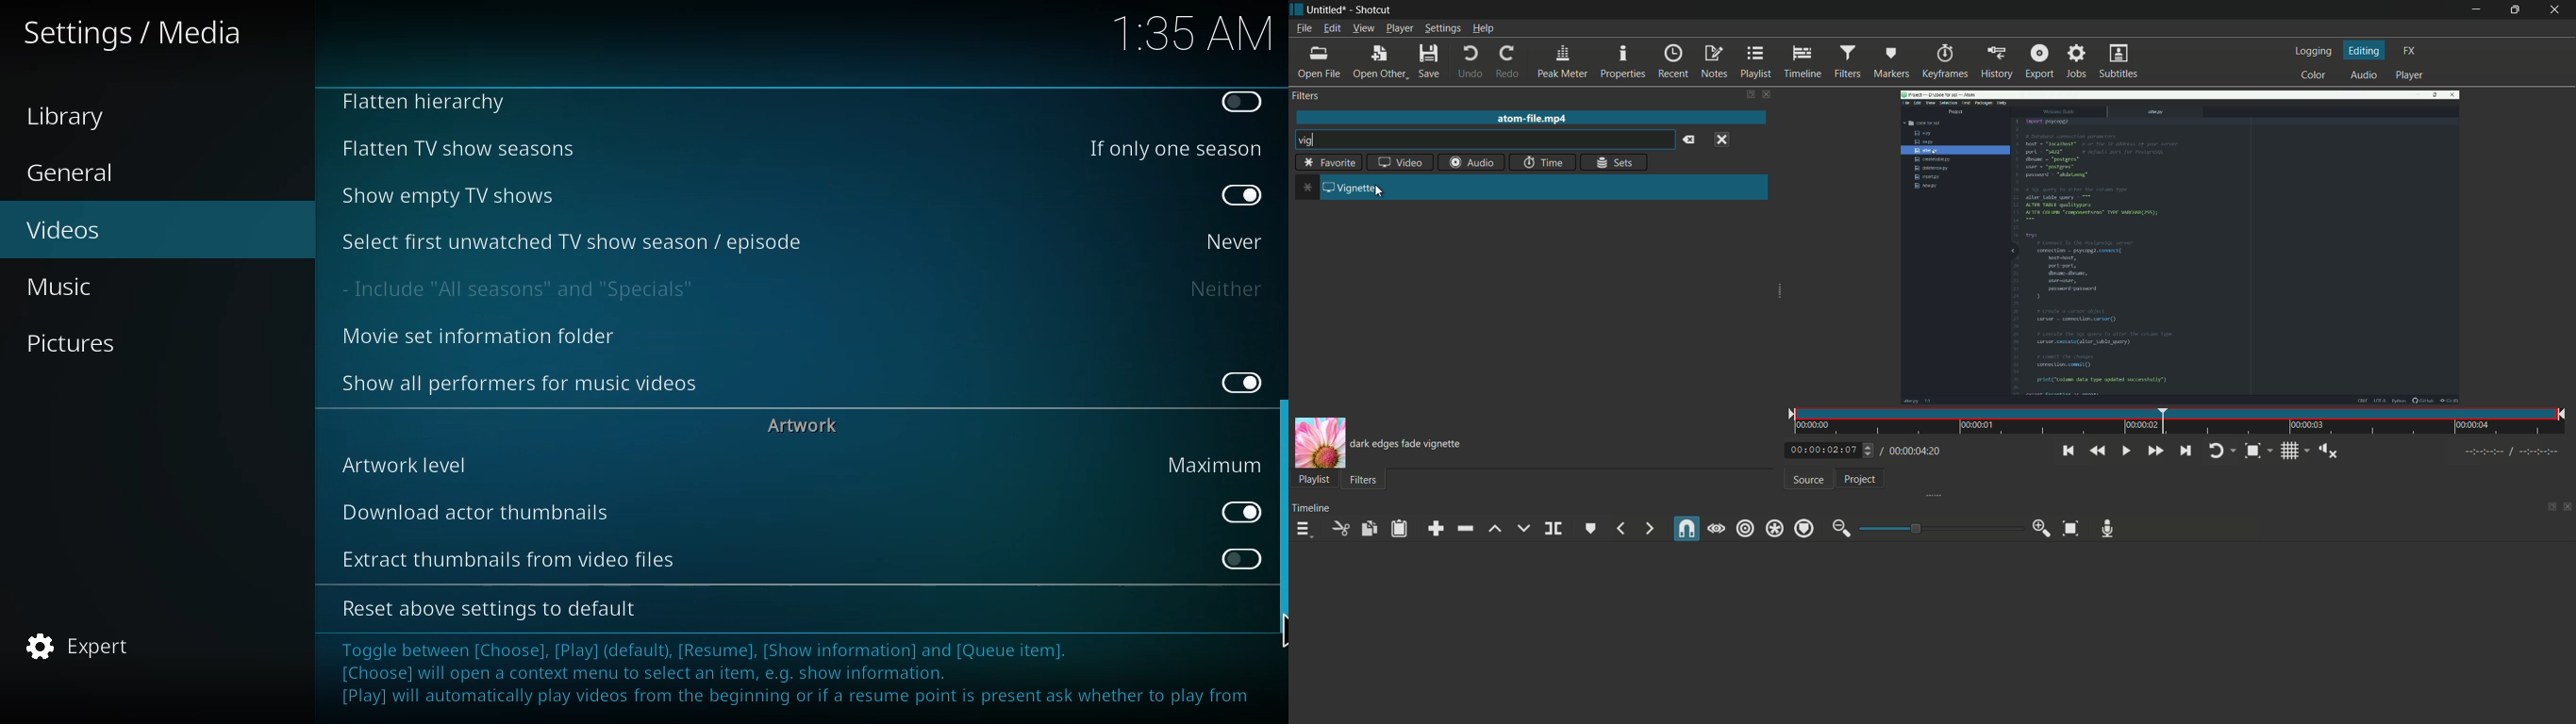  What do you see at coordinates (407, 464) in the screenshot?
I see `artwork level` at bounding box center [407, 464].